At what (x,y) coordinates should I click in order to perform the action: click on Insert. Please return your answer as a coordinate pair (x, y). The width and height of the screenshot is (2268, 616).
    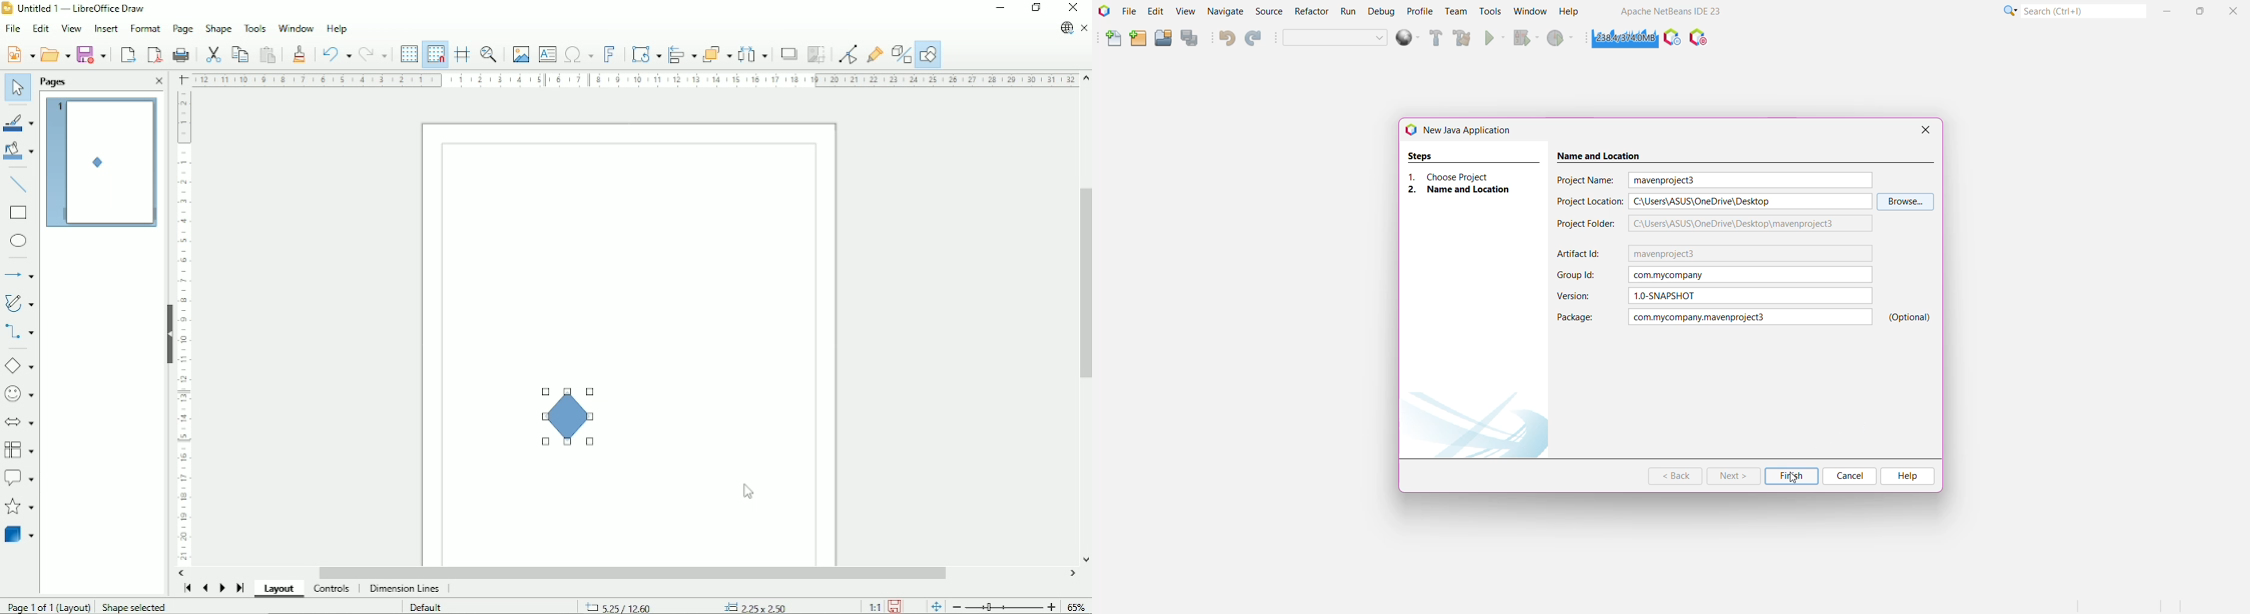
    Looking at the image, I should click on (107, 28).